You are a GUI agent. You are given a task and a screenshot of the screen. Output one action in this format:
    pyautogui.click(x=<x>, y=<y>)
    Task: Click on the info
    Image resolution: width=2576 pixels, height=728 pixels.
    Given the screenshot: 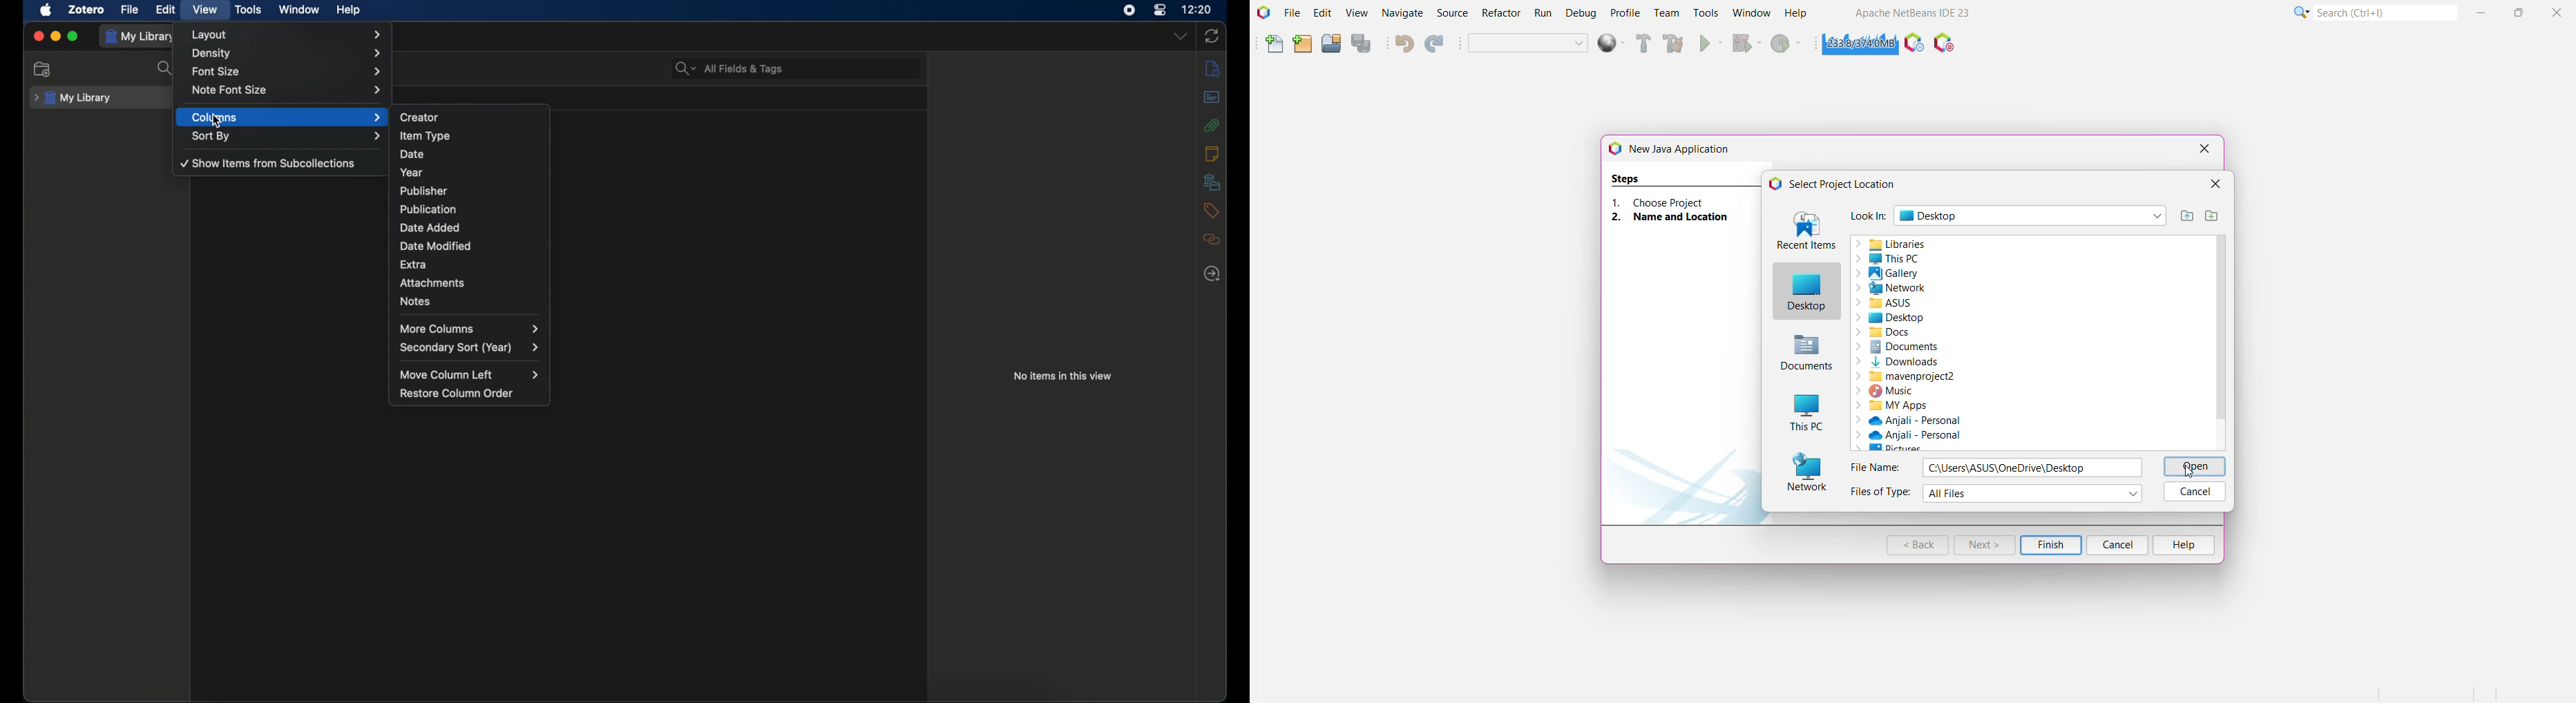 What is the action you would take?
    pyautogui.click(x=1214, y=69)
    